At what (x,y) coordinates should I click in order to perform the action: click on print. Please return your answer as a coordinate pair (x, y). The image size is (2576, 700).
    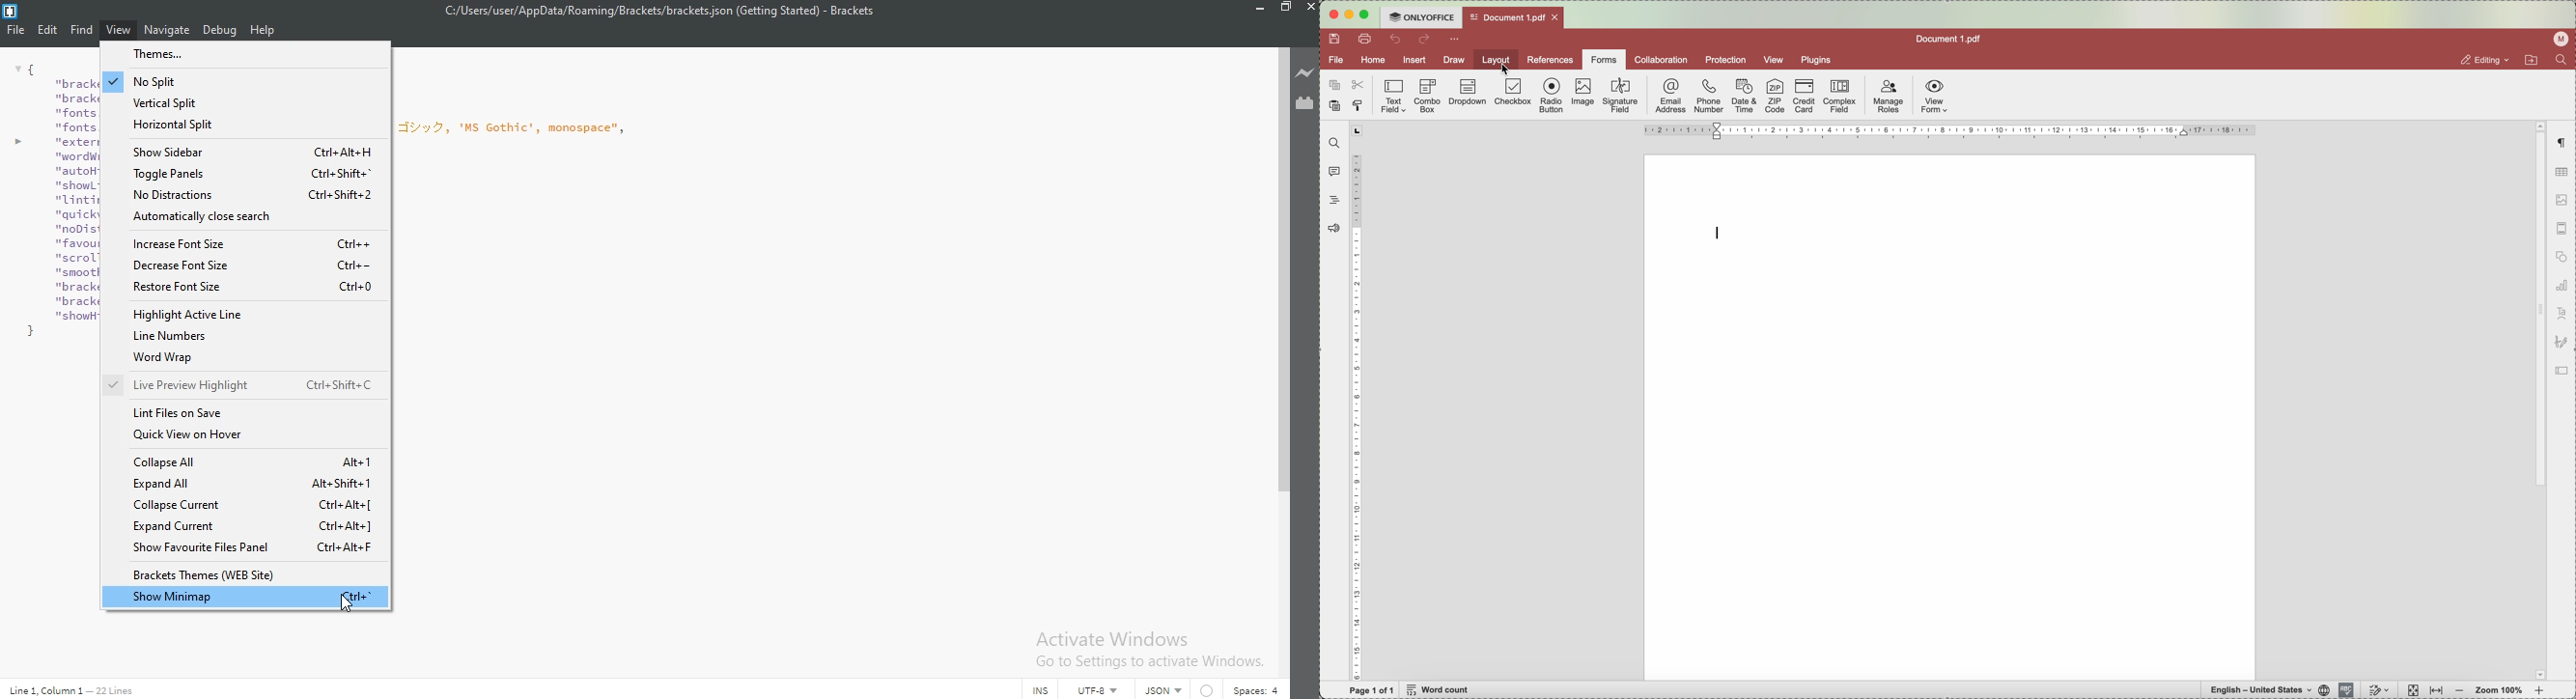
    Looking at the image, I should click on (1367, 40).